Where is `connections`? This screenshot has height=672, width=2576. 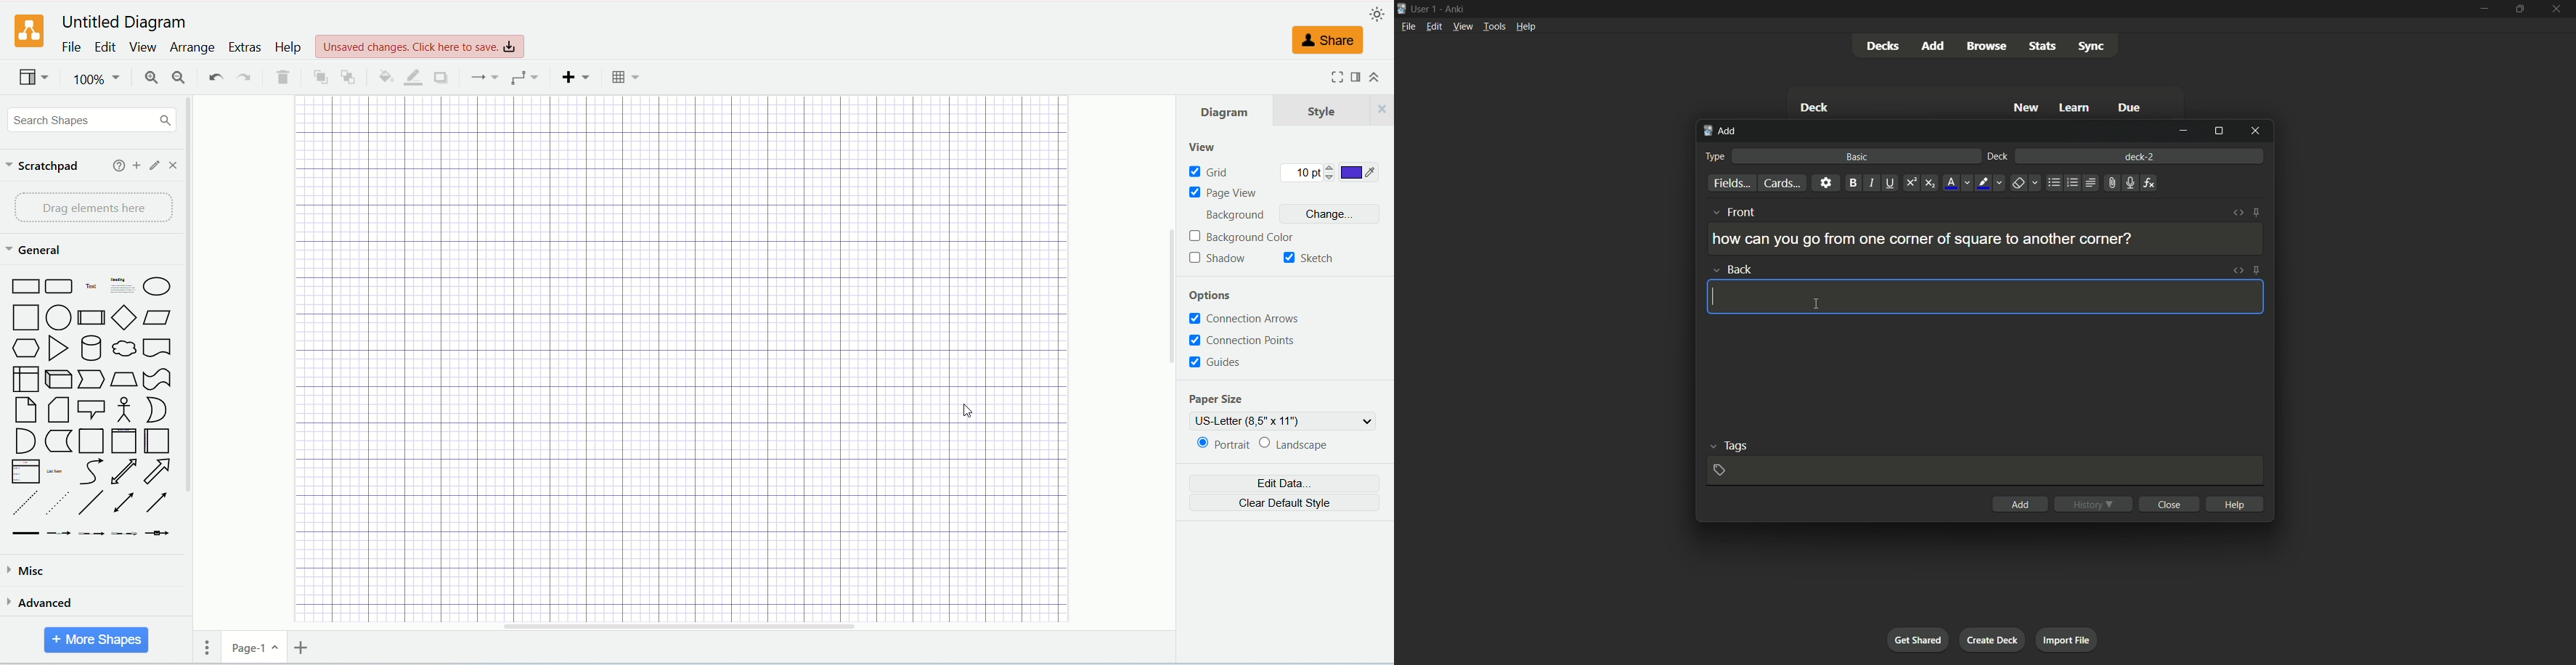
connections is located at coordinates (484, 77).